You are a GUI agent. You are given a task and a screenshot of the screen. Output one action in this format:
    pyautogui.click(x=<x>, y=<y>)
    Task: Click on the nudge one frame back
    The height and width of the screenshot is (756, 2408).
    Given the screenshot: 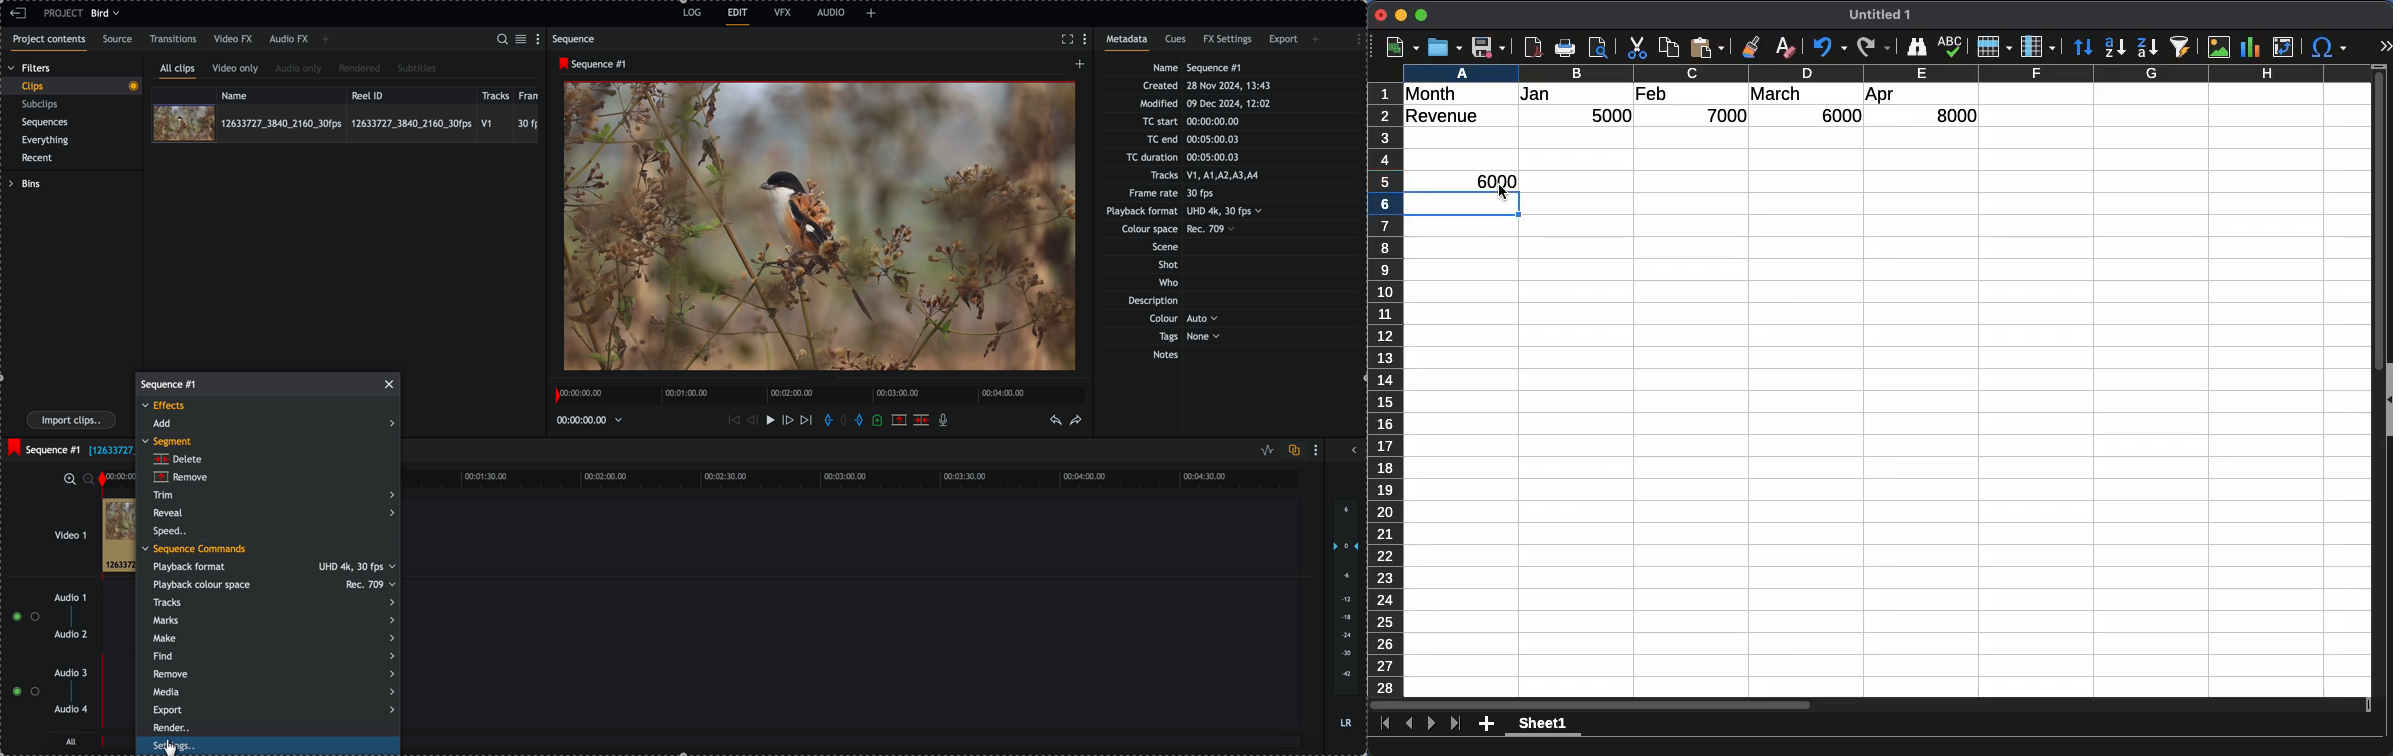 What is the action you would take?
    pyautogui.click(x=749, y=420)
    